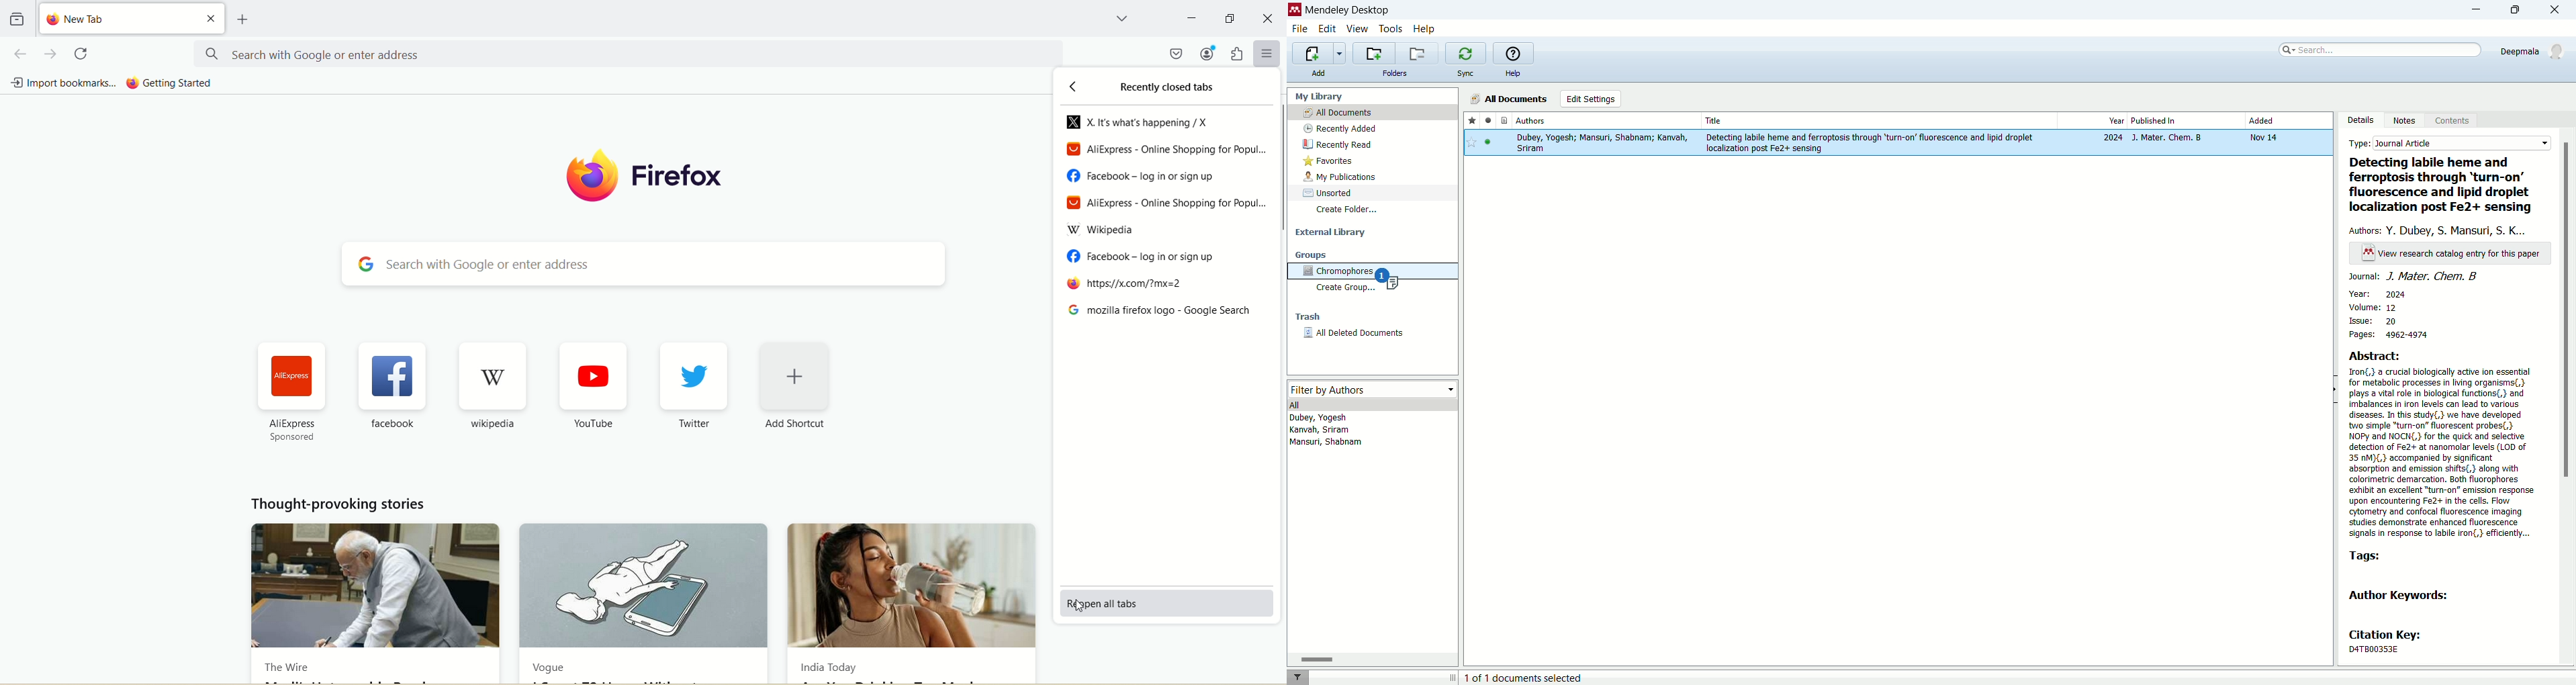 The width and height of the screenshot is (2576, 700). Describe the element at coordinates (2444, 186) in the screenshot. I see `Detecting labile heme and
ferroptosis through ‘turn-on’
fluorescence and lipid droplet
localization post Fe2+ sensing` at that location.